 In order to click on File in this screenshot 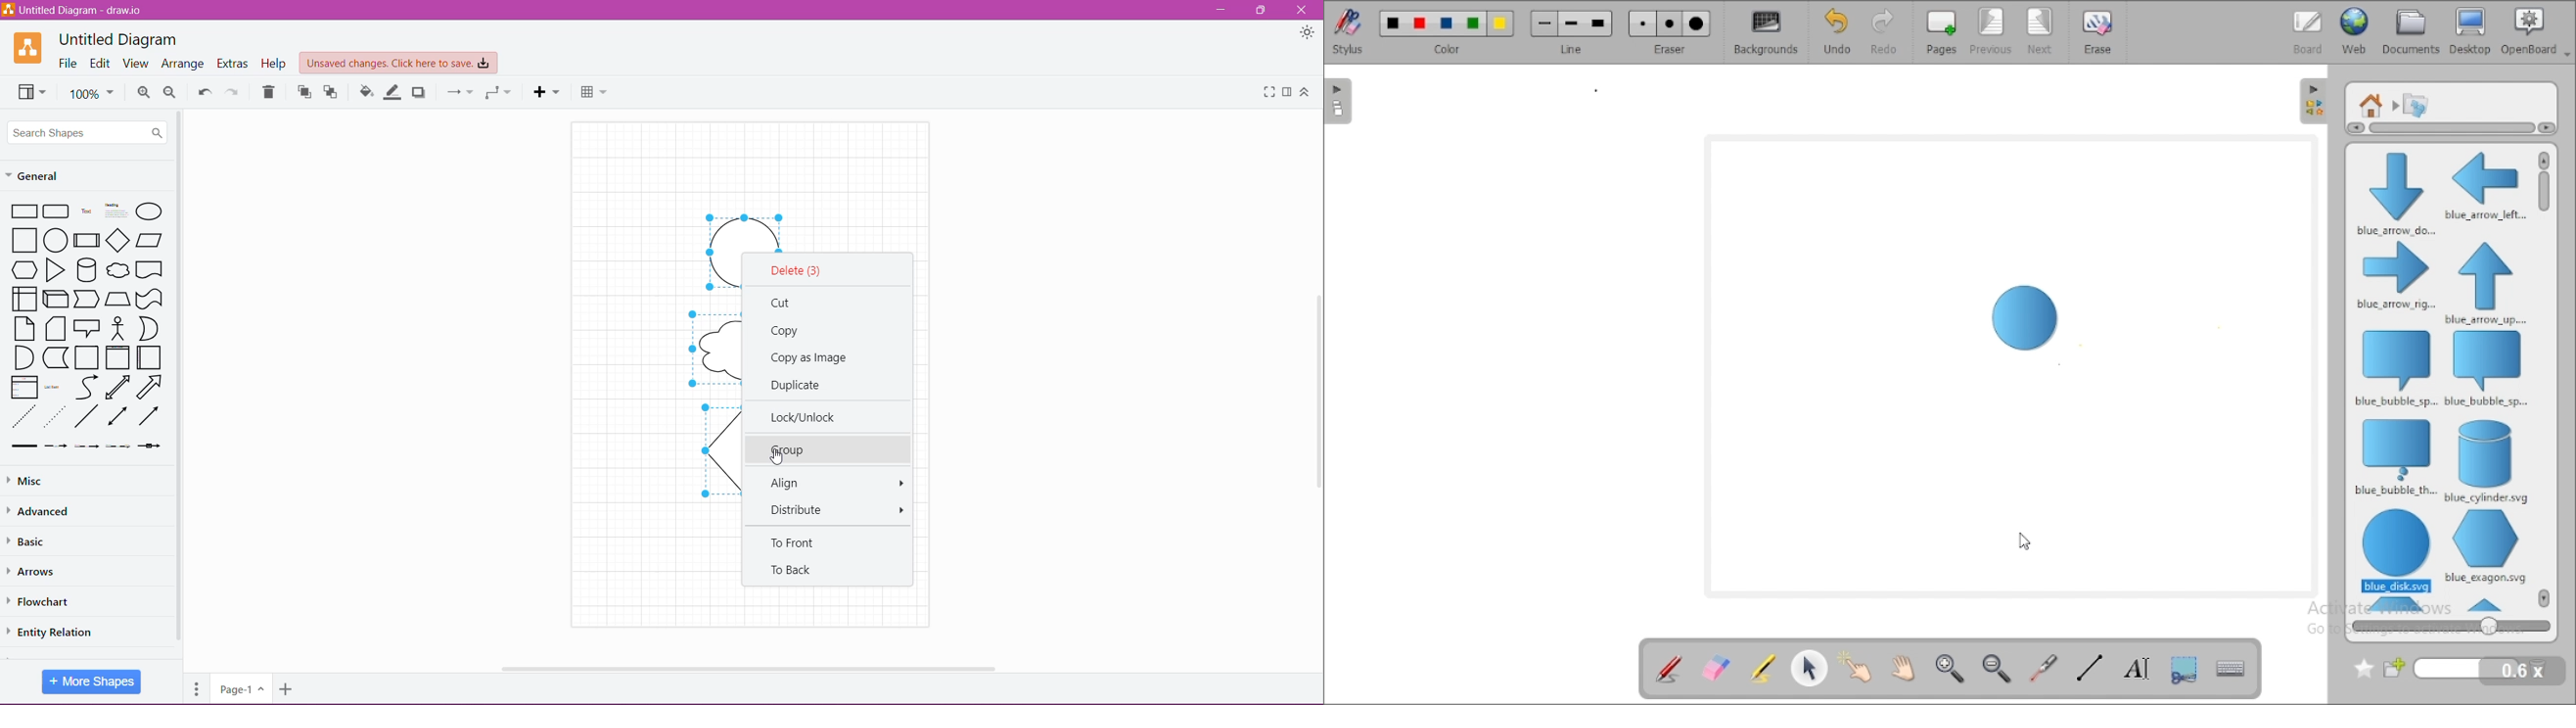, I will do `click(68, 63)`.